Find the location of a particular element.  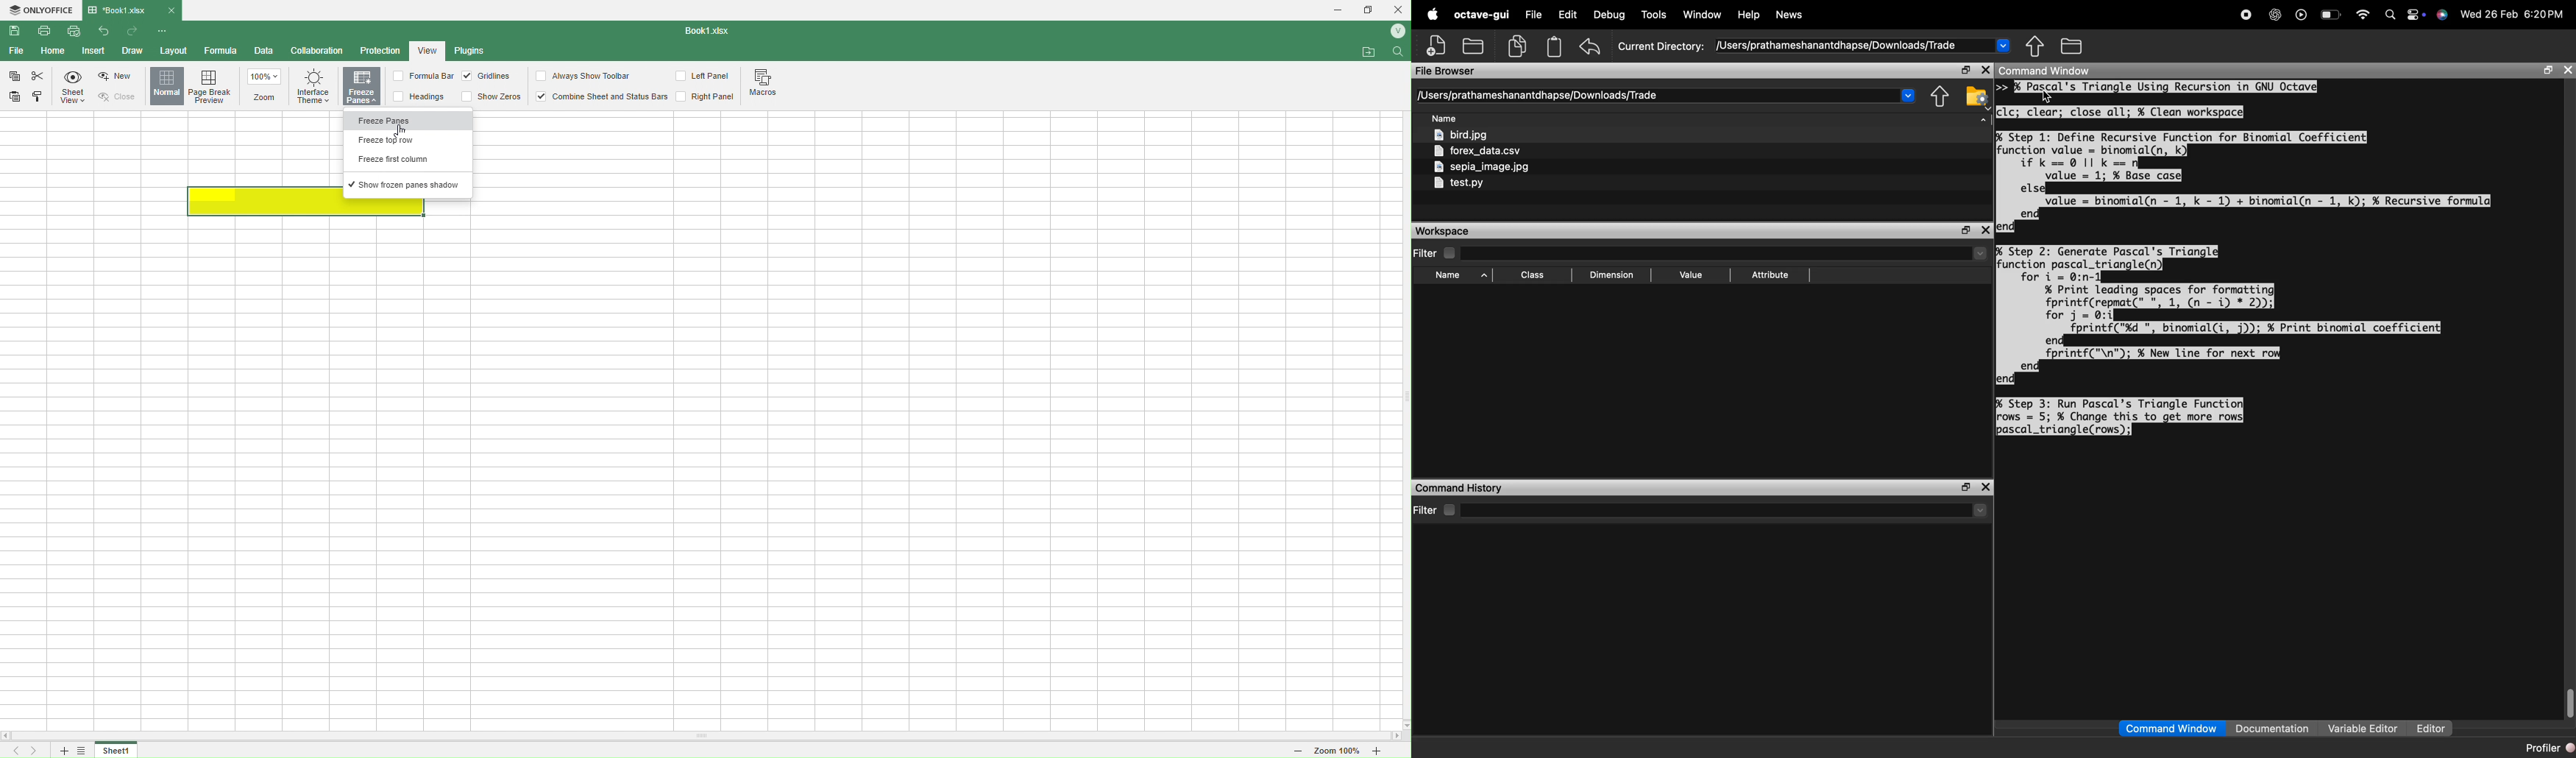

List of sheets is located at coordinates (85, 751).